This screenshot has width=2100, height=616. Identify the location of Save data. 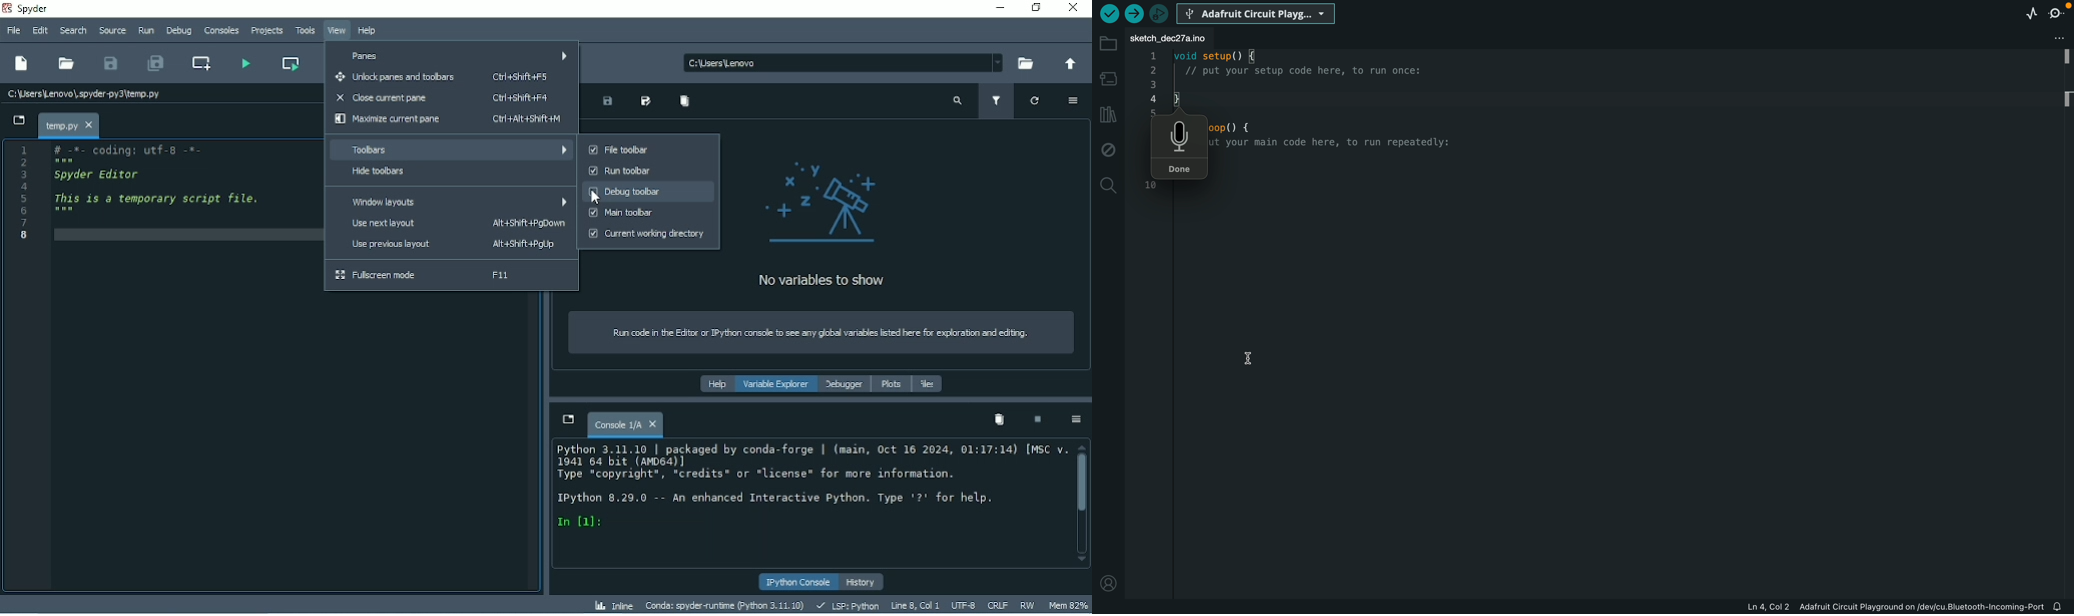
(607, 102).